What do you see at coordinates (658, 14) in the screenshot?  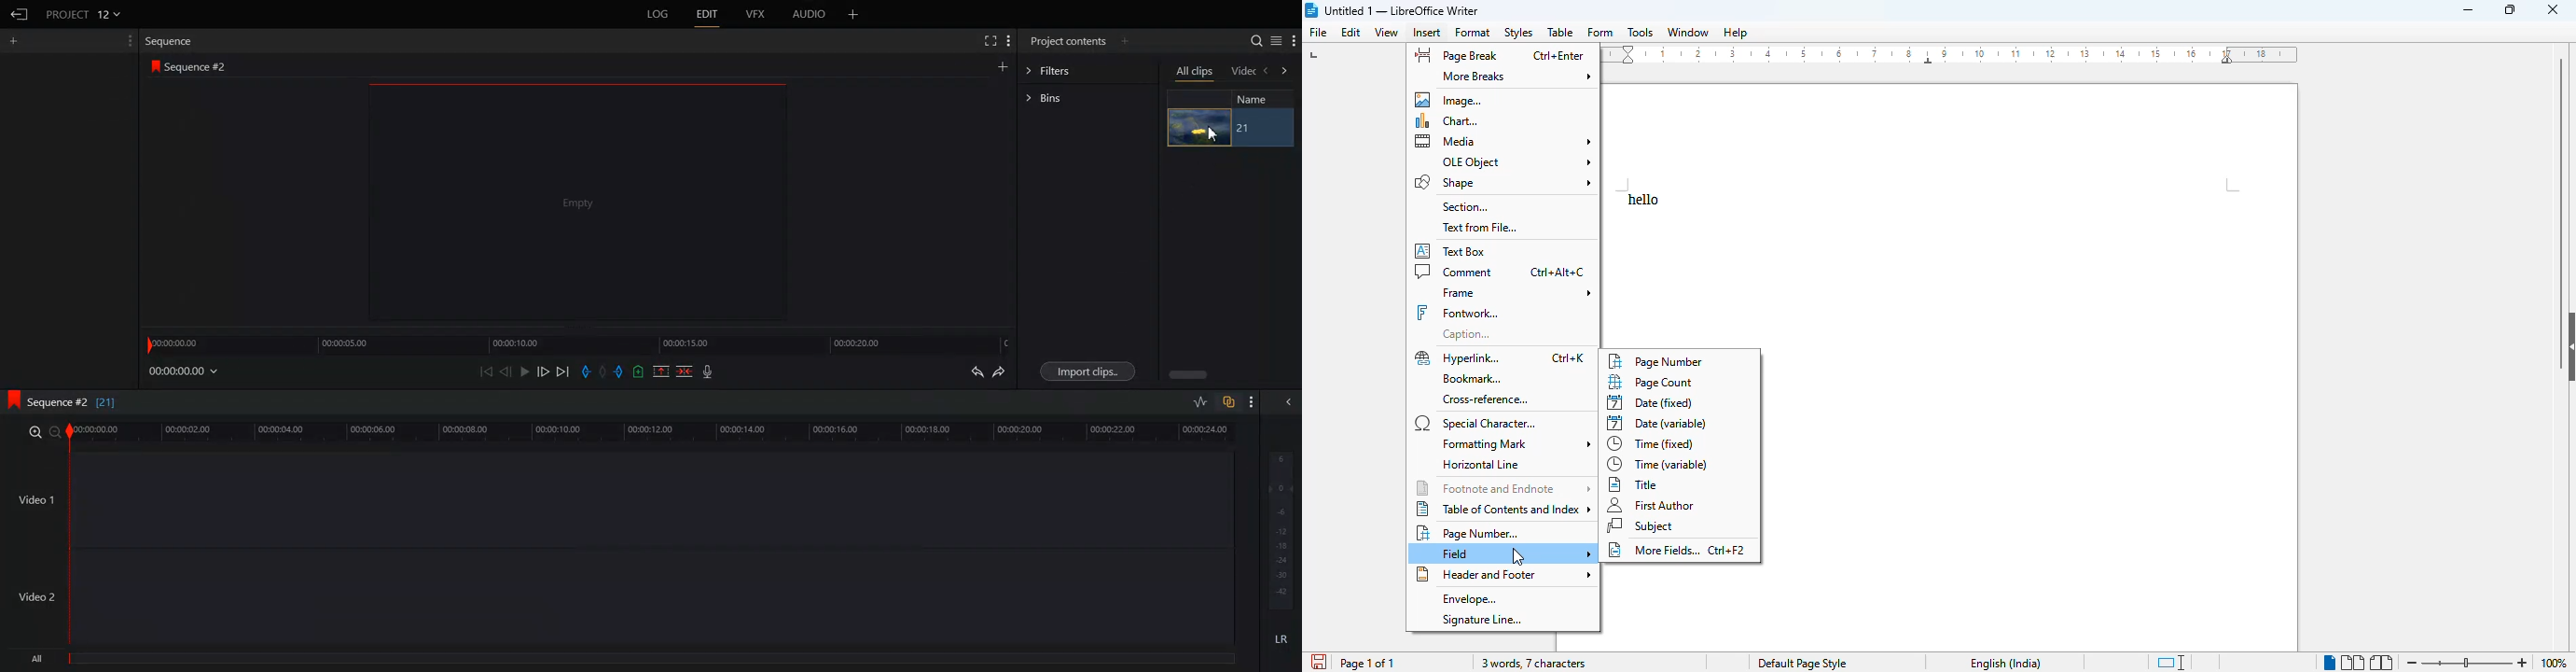 I see `Log` at bounding box center [658, 14].